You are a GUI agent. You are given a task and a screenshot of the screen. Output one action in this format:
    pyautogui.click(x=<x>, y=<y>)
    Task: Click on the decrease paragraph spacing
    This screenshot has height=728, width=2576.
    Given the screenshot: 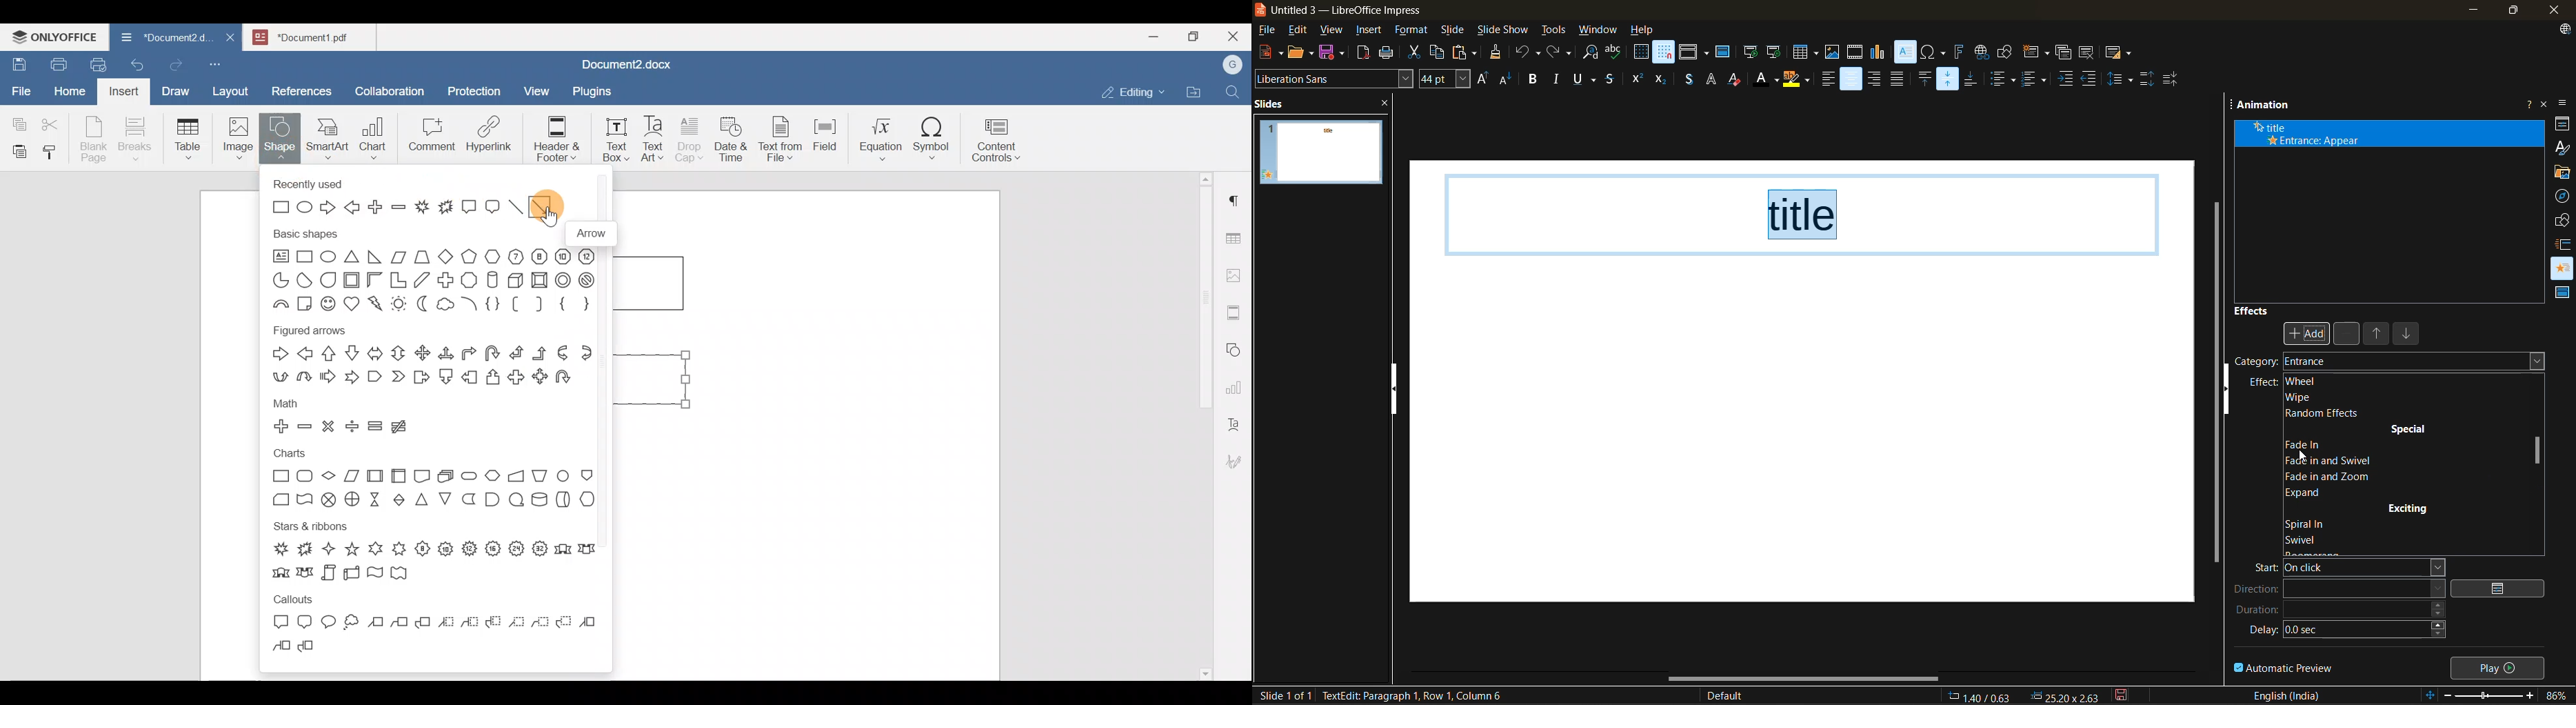 What is the action you would take?
    pyautogui.click(x=2171, y=79)
    